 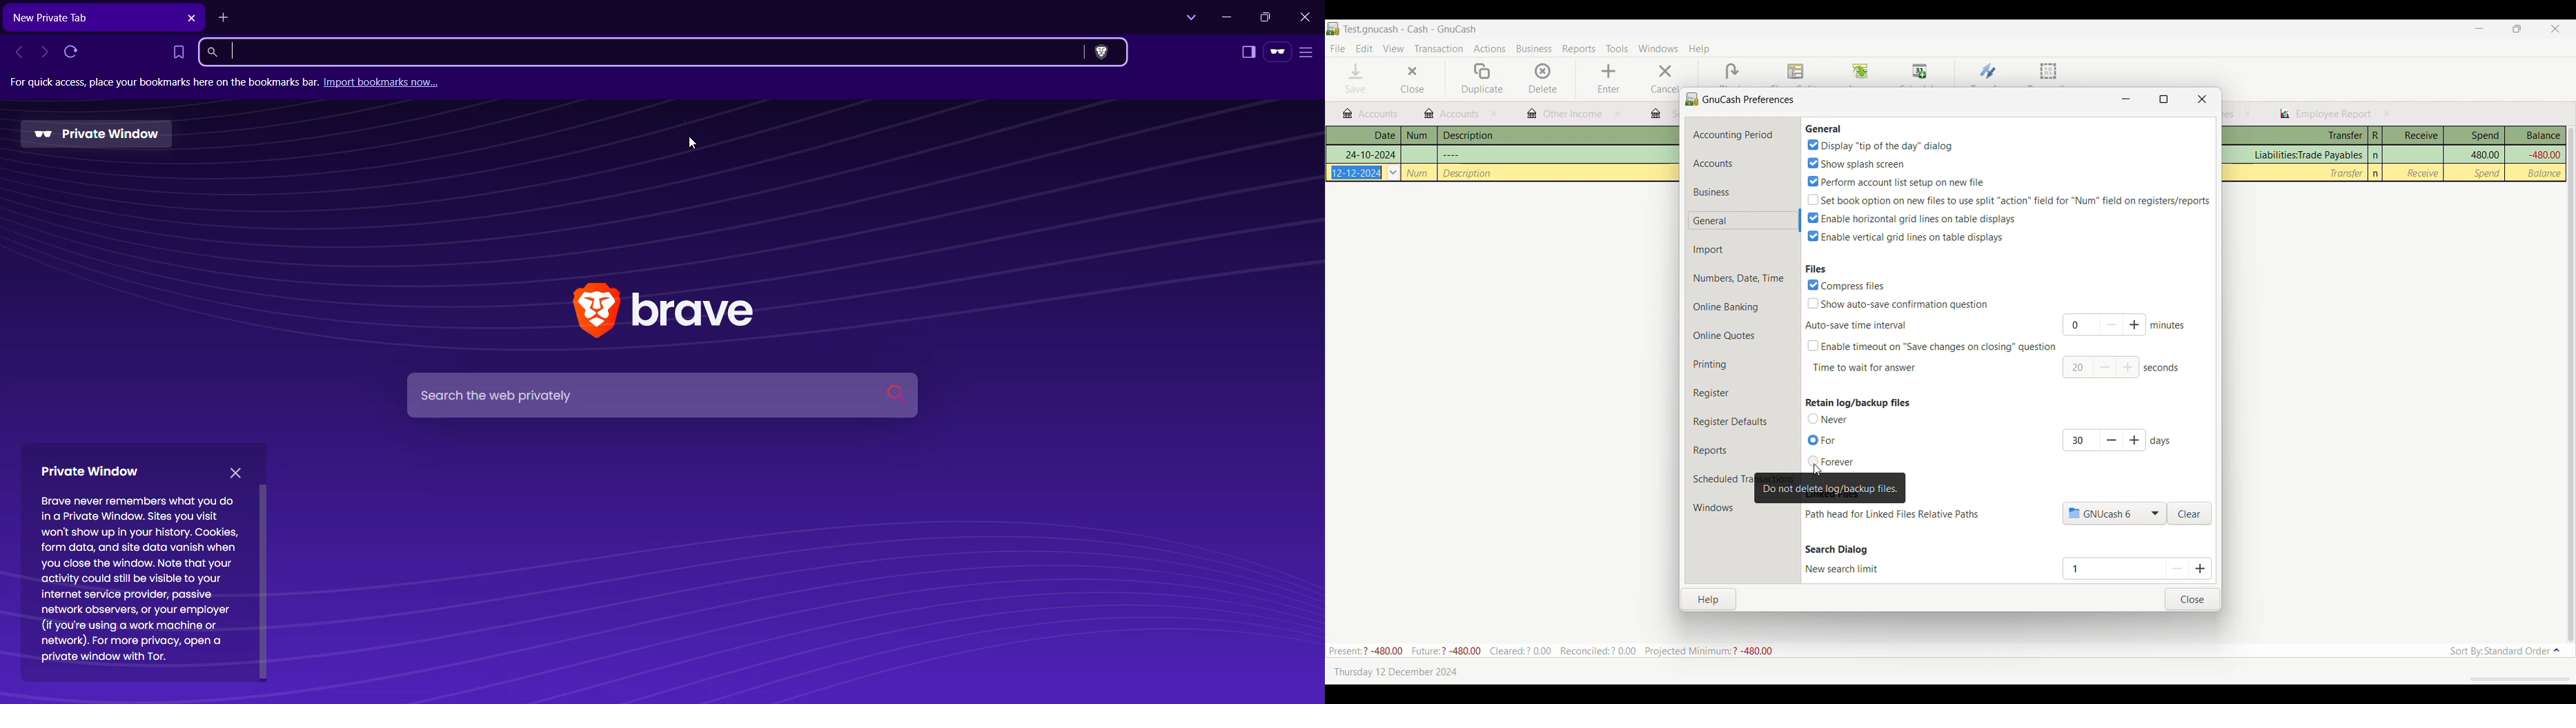 I want to click on Setting description, so click(x=1892, y=514).